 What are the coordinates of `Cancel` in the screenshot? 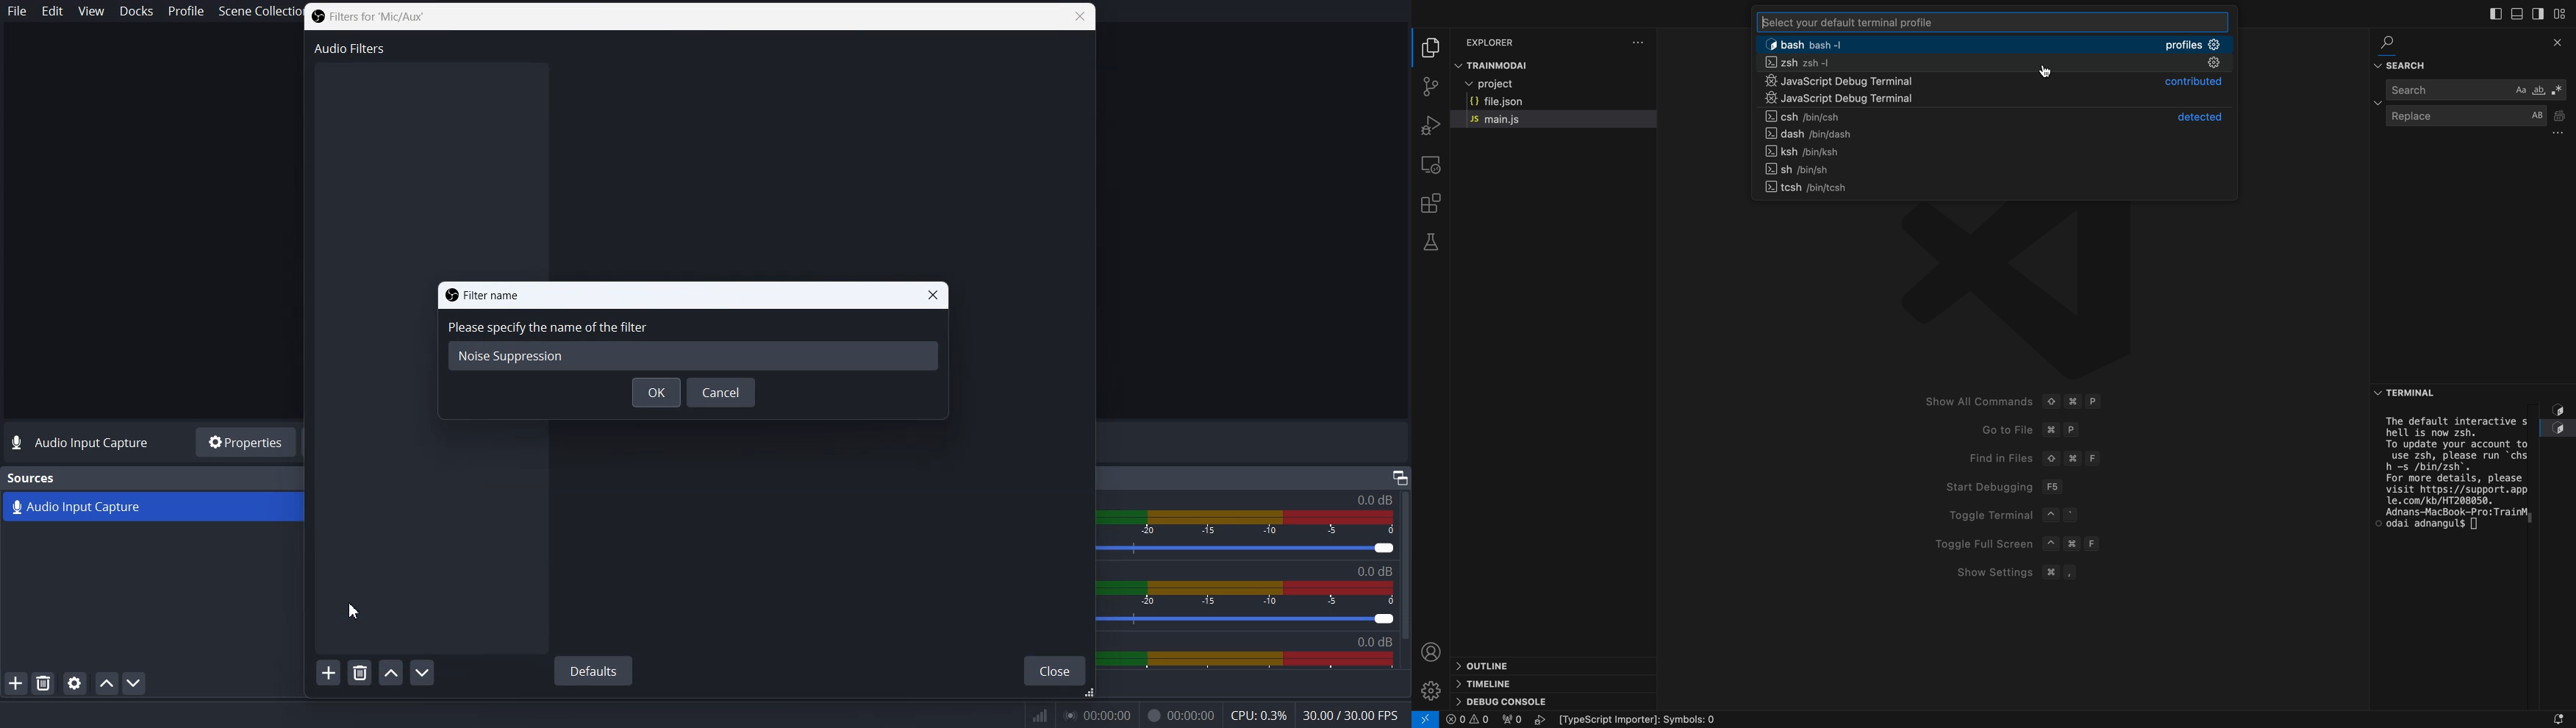 It's located at (721, 392).